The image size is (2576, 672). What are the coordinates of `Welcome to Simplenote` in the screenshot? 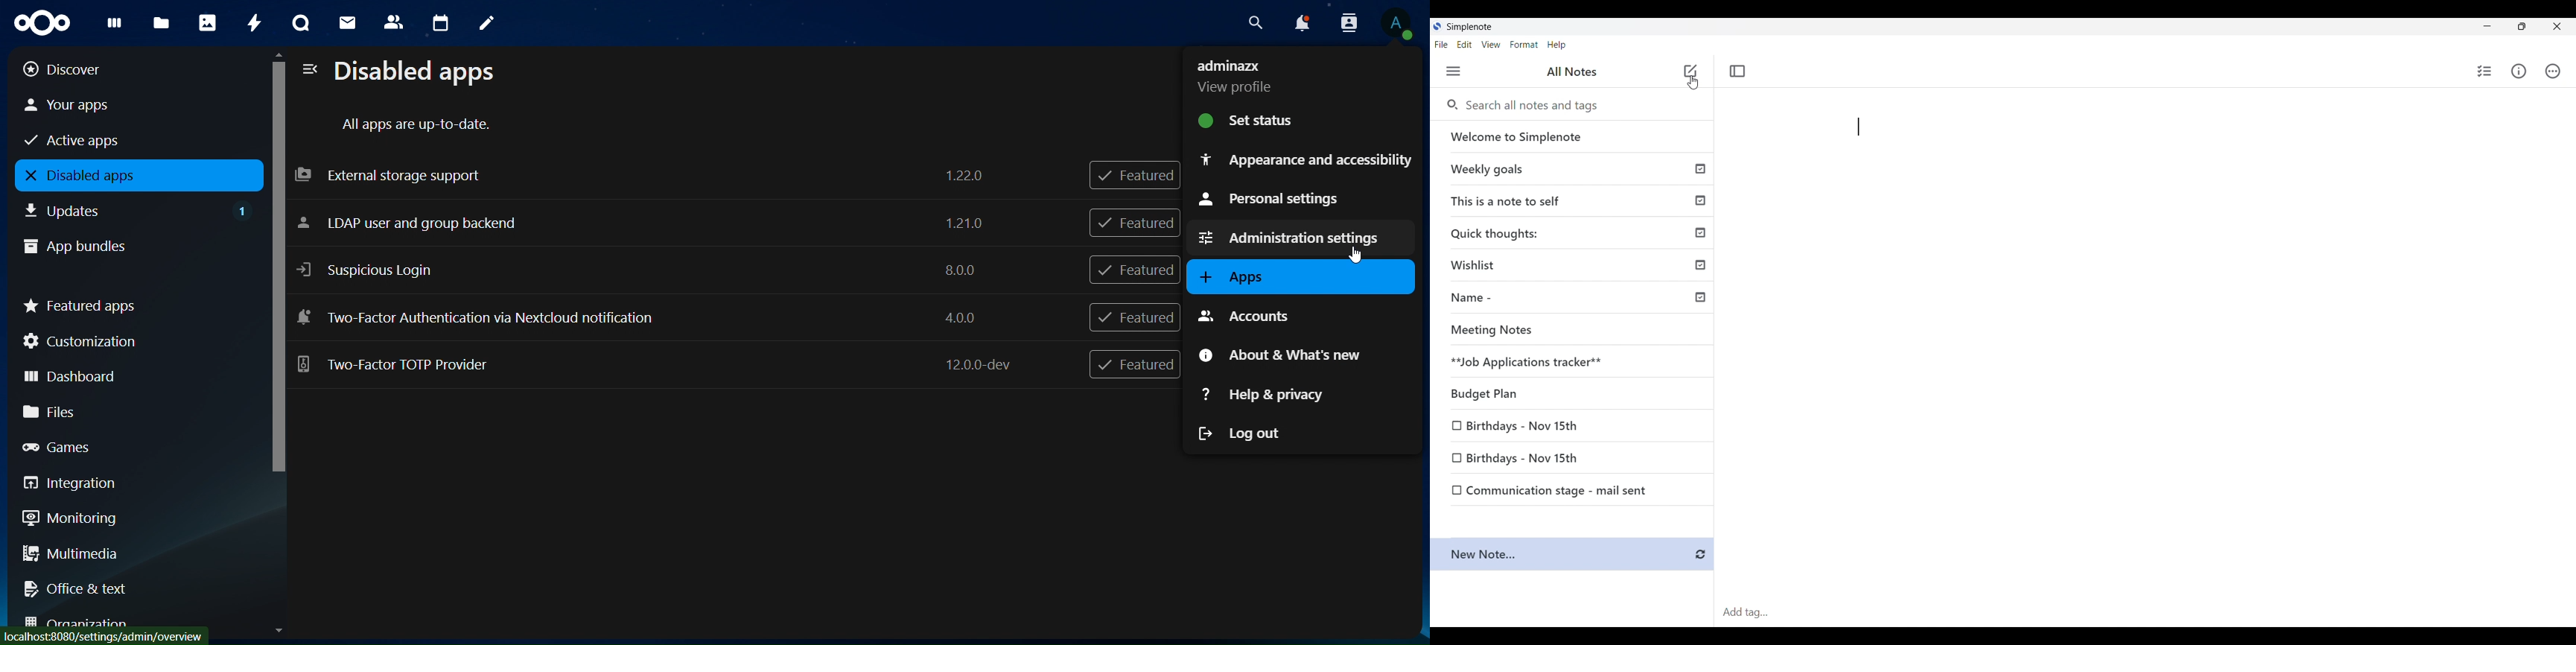 It's located at (1576, 137).